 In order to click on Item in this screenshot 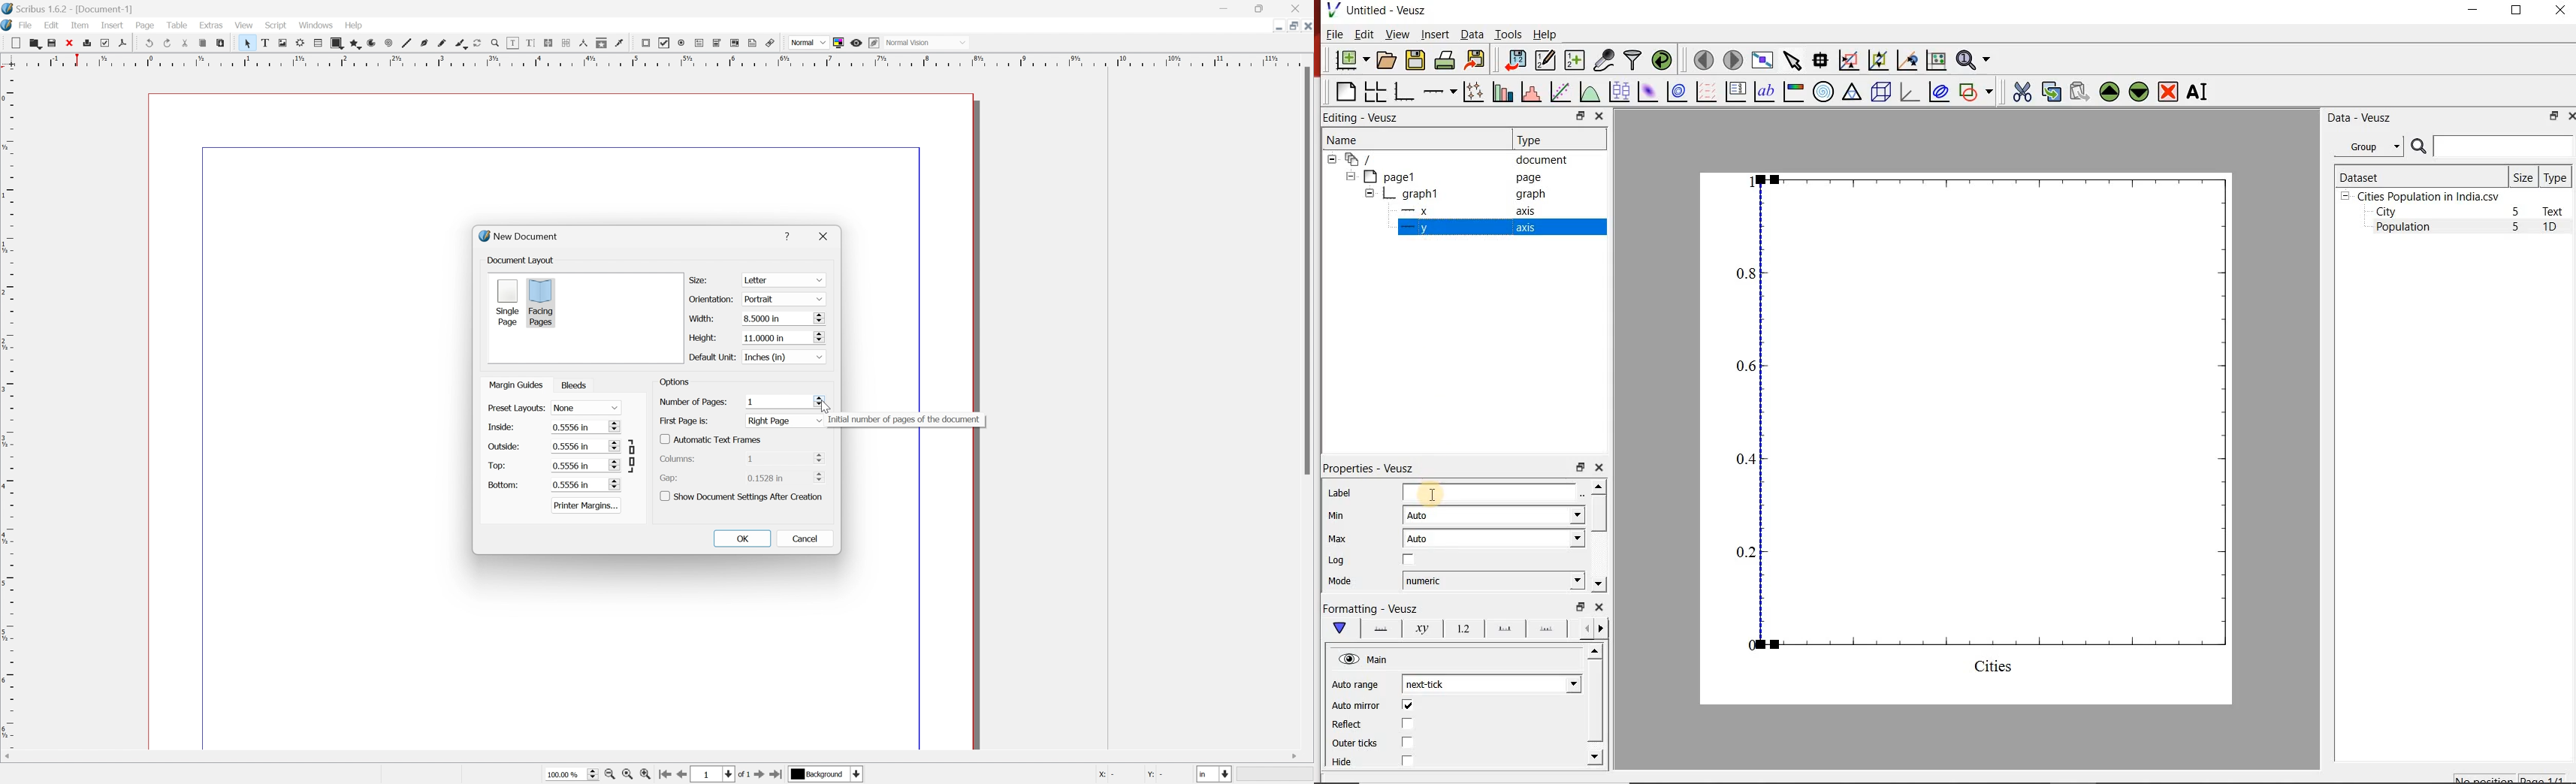, I will do `click(83, 26)`.